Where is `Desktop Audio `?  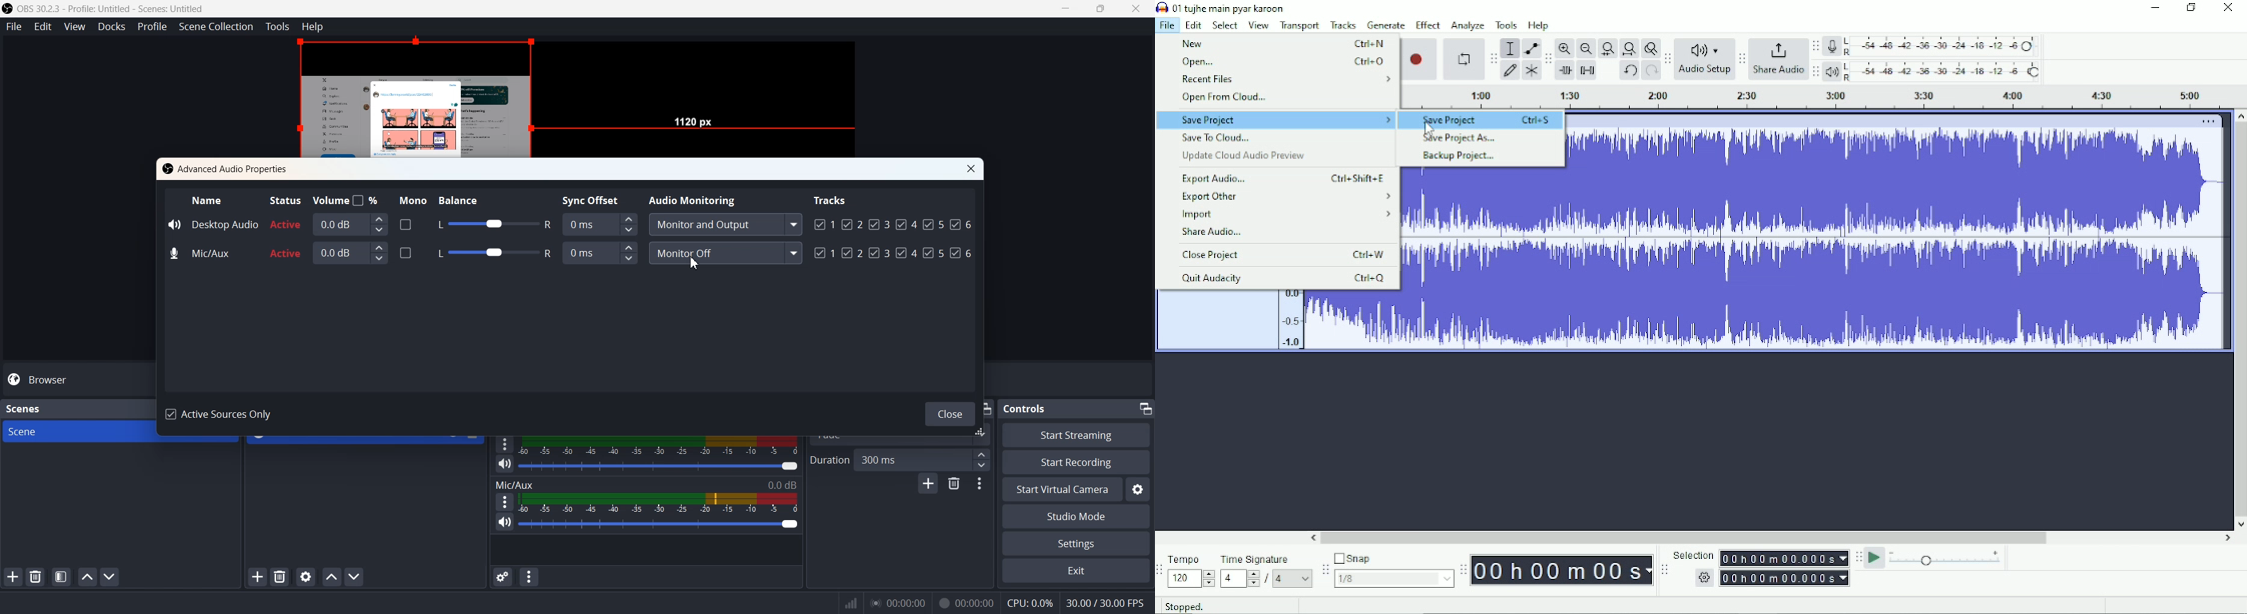 Desktop Audio  is located at coordinates (212, 223).